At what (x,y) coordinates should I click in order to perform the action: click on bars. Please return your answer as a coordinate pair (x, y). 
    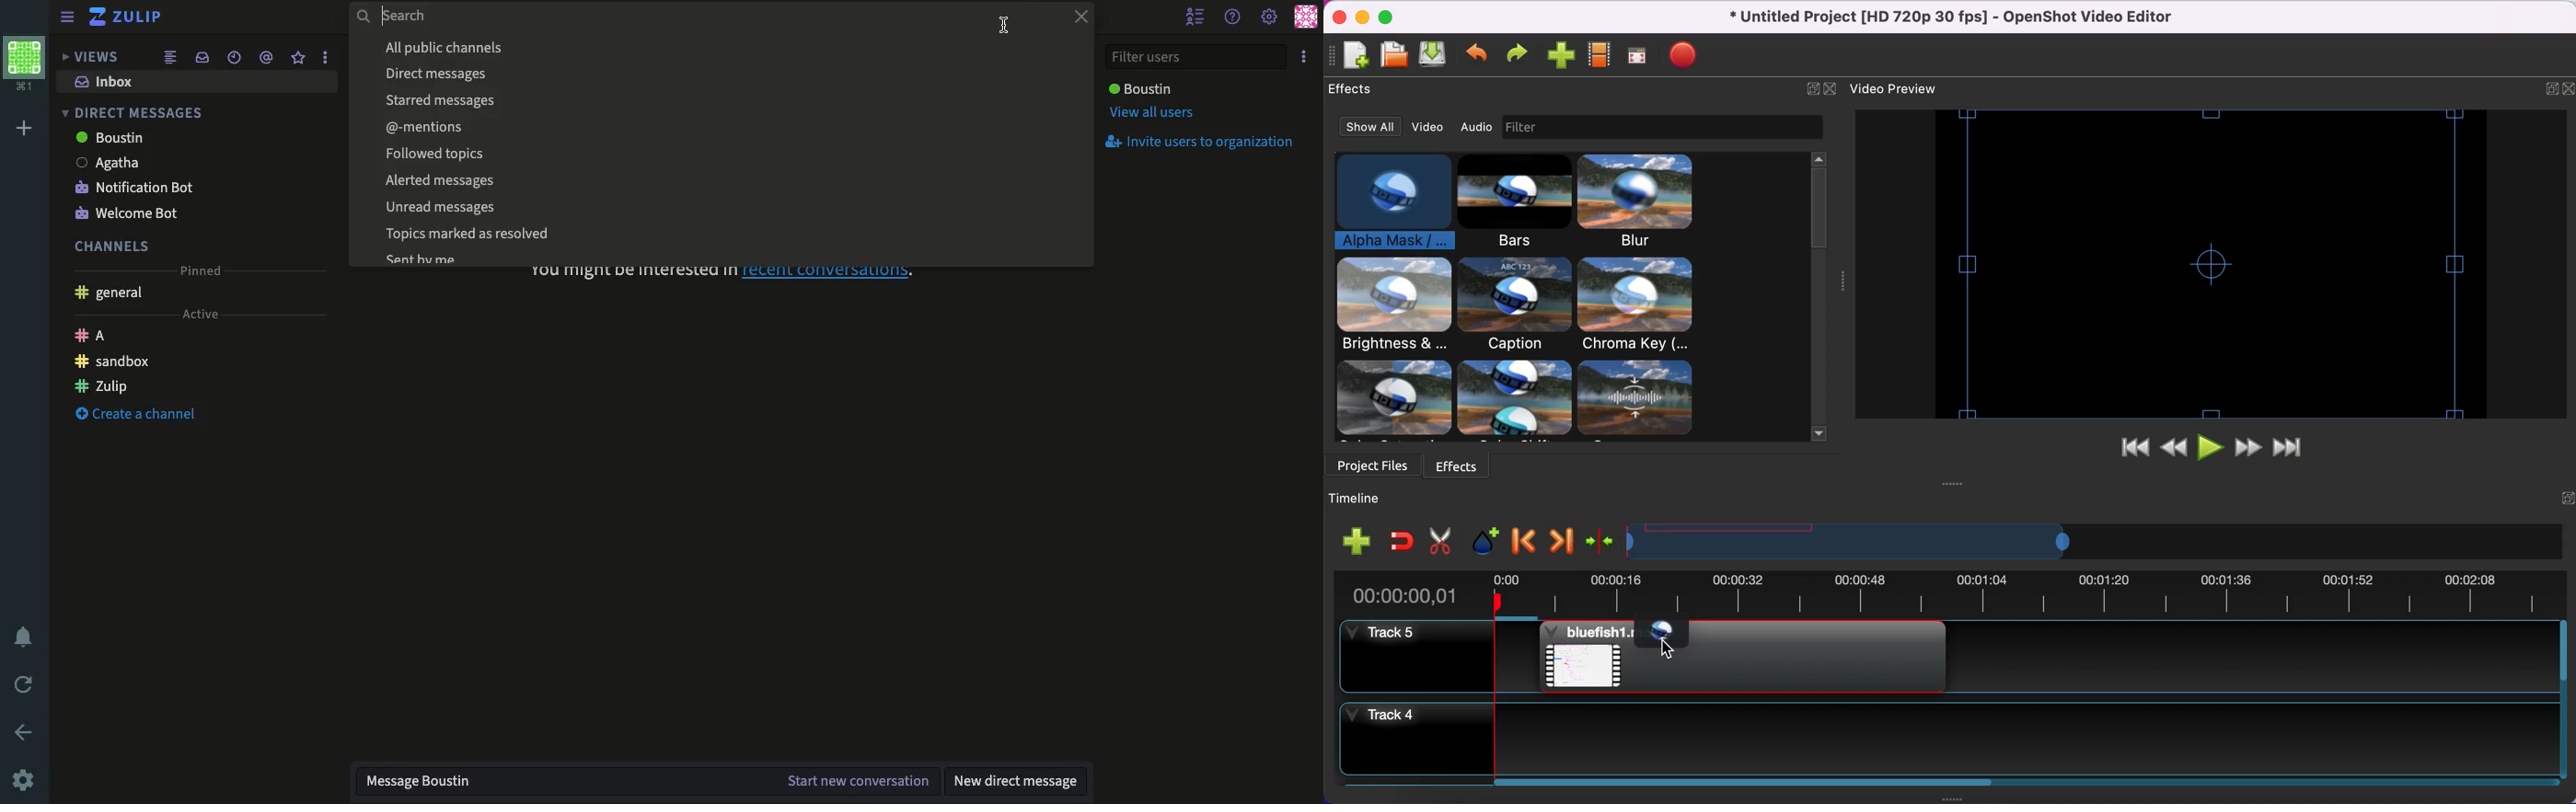
    Looking at the image, I should click on (1510, 202).